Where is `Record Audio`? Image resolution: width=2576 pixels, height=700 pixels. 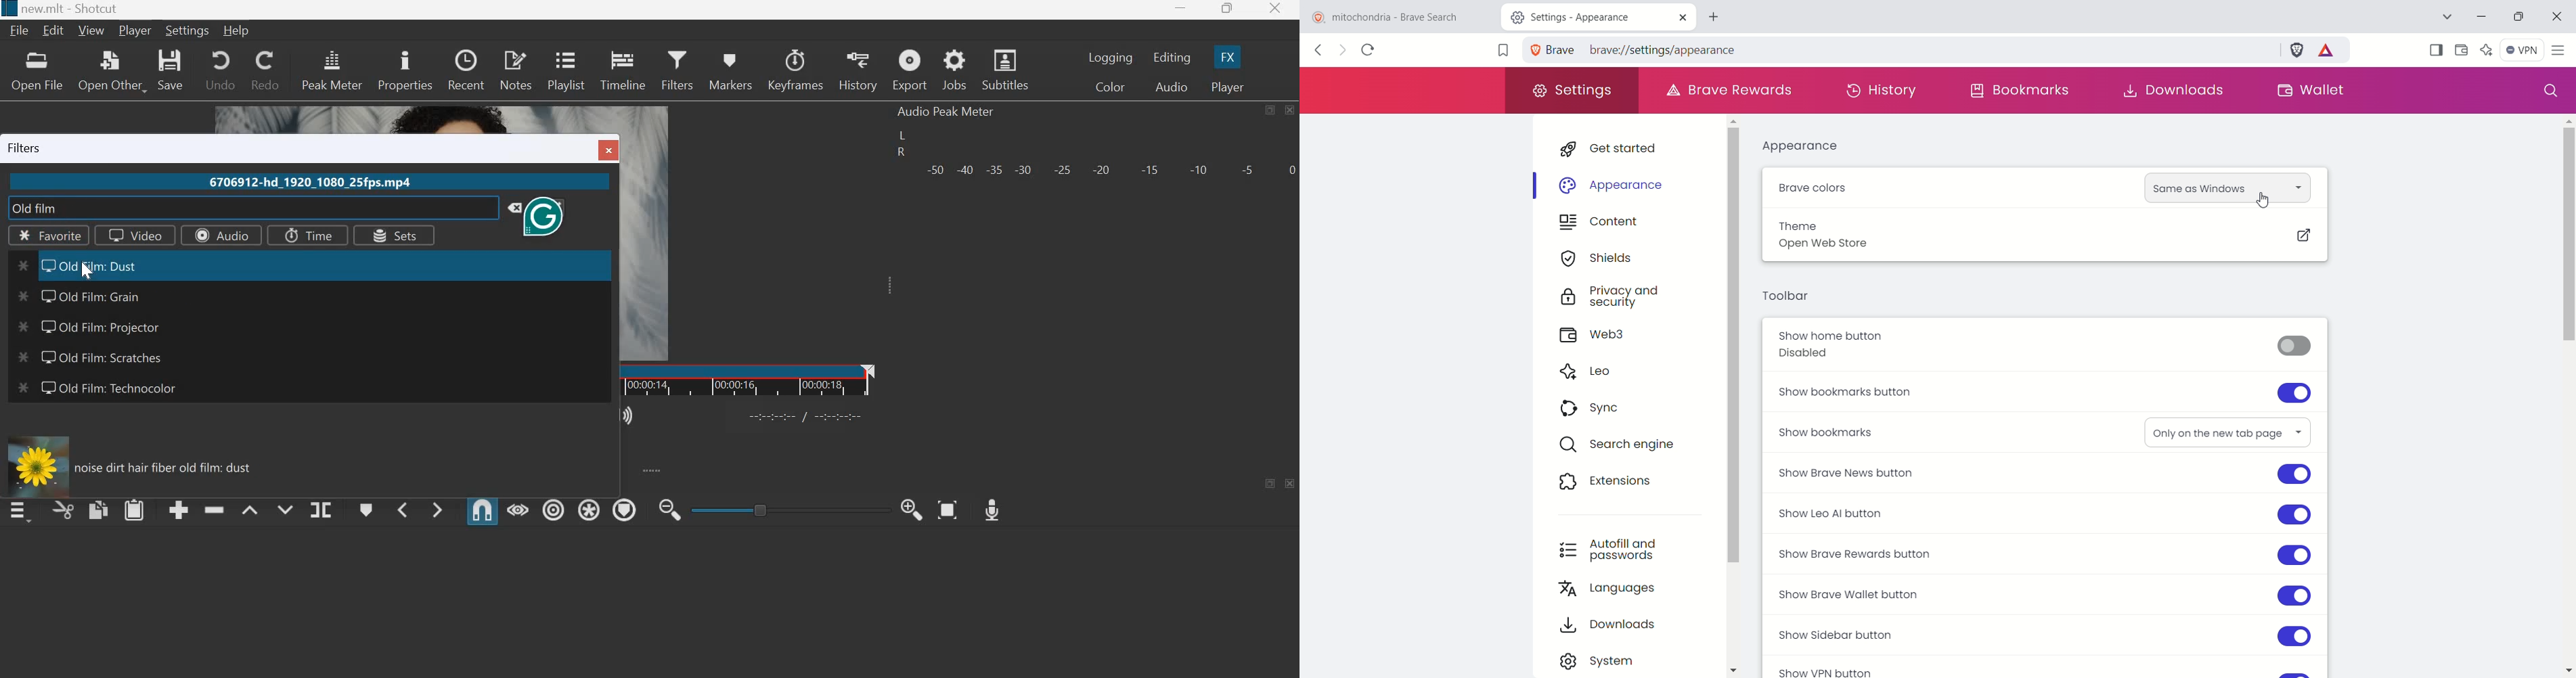
Record Audio is located at coordinates (991, 506).